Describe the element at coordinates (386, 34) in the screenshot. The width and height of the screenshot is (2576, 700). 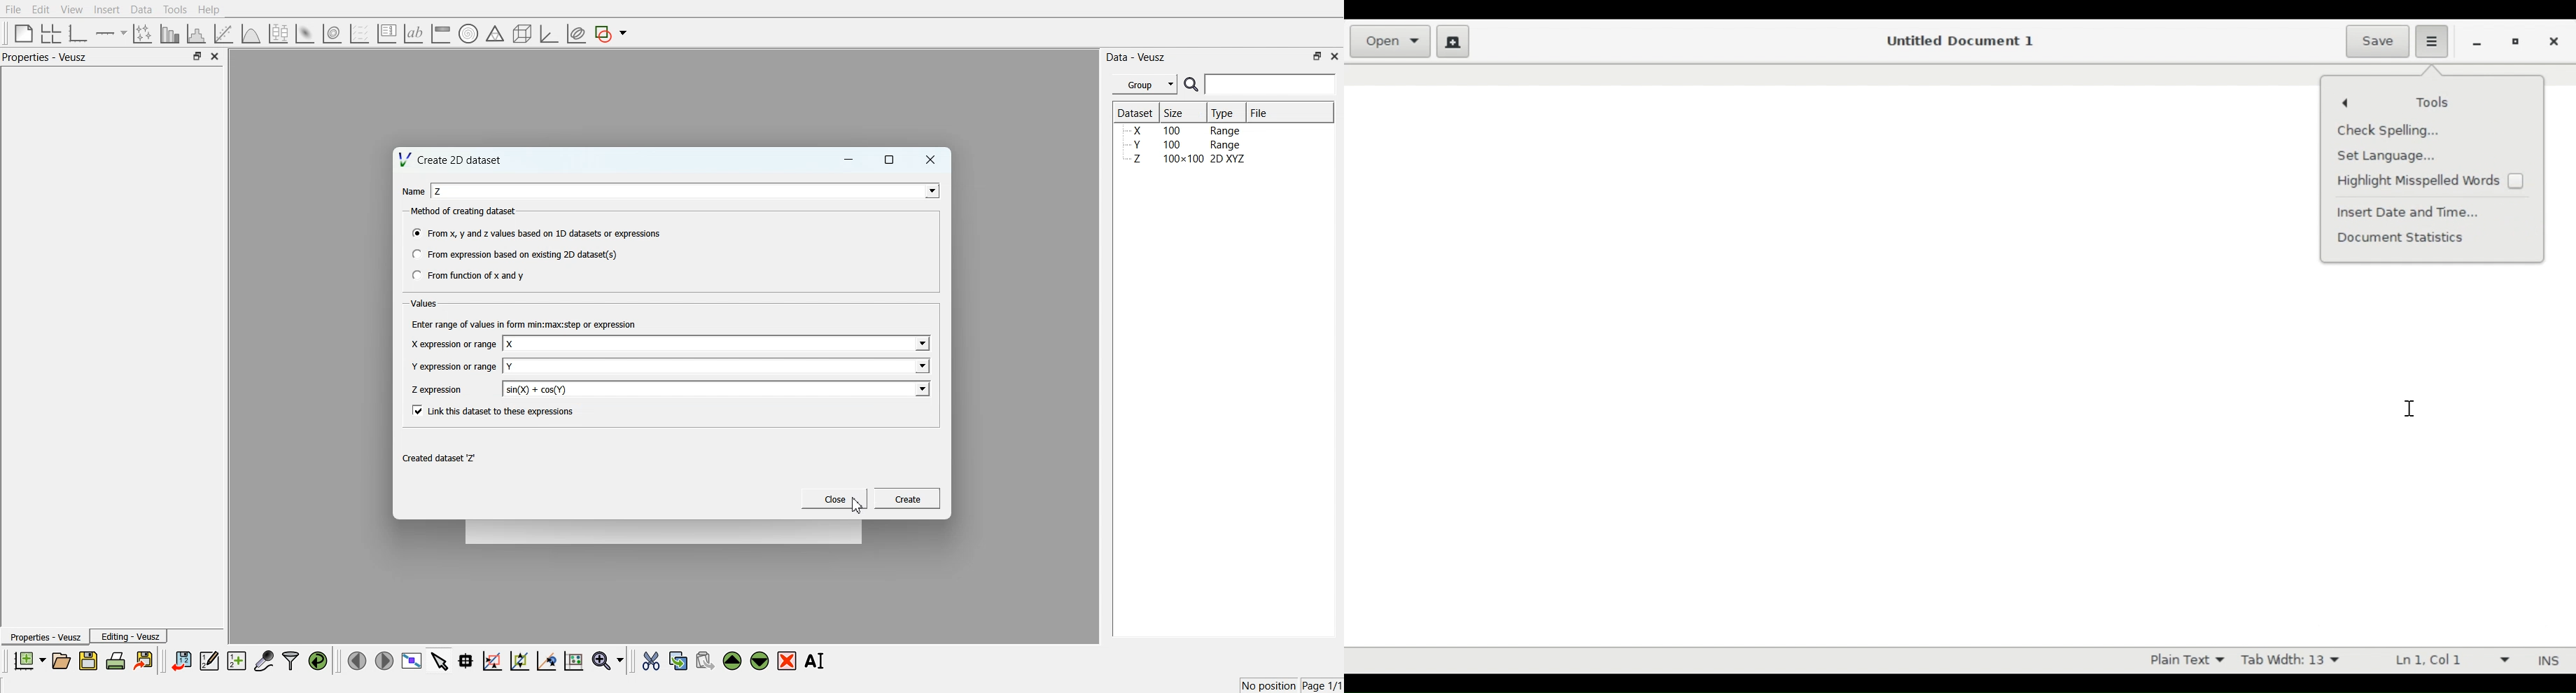
I see `Plot key` at that location.